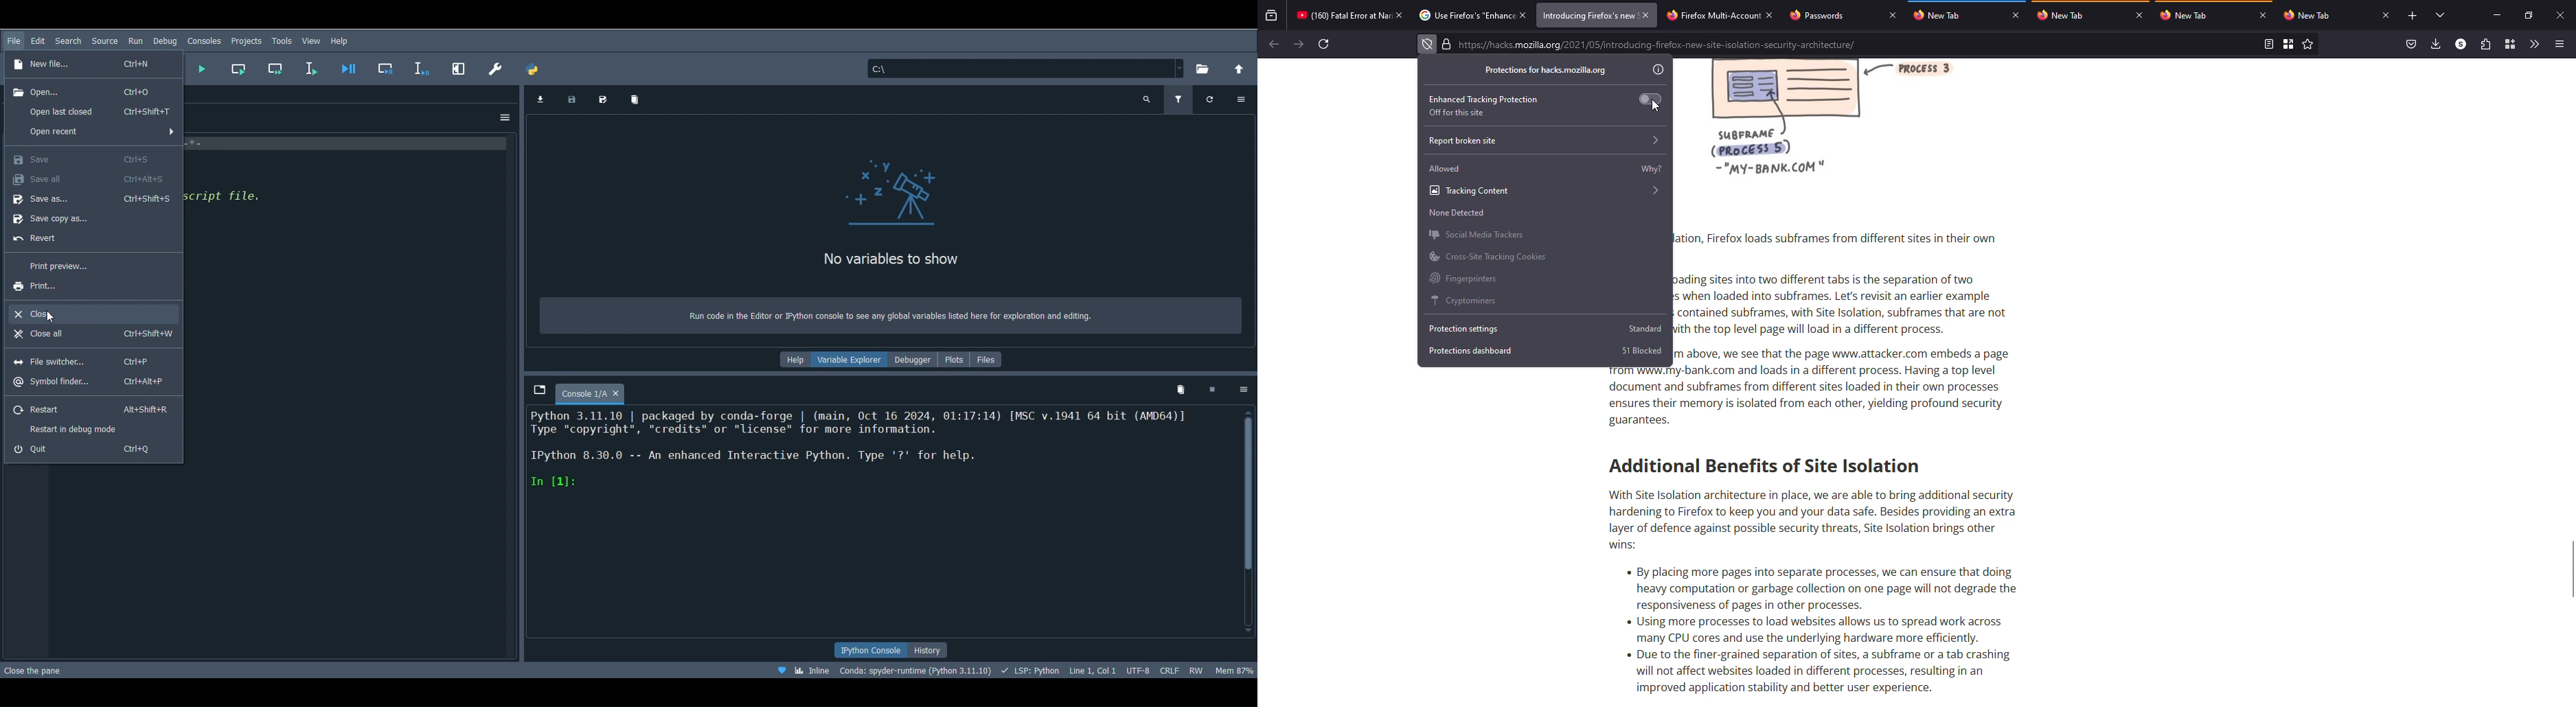 The image size is (2576, 728). Describe the element at coordinates (891, 194) in the screenshot. I see `icon` at that location.